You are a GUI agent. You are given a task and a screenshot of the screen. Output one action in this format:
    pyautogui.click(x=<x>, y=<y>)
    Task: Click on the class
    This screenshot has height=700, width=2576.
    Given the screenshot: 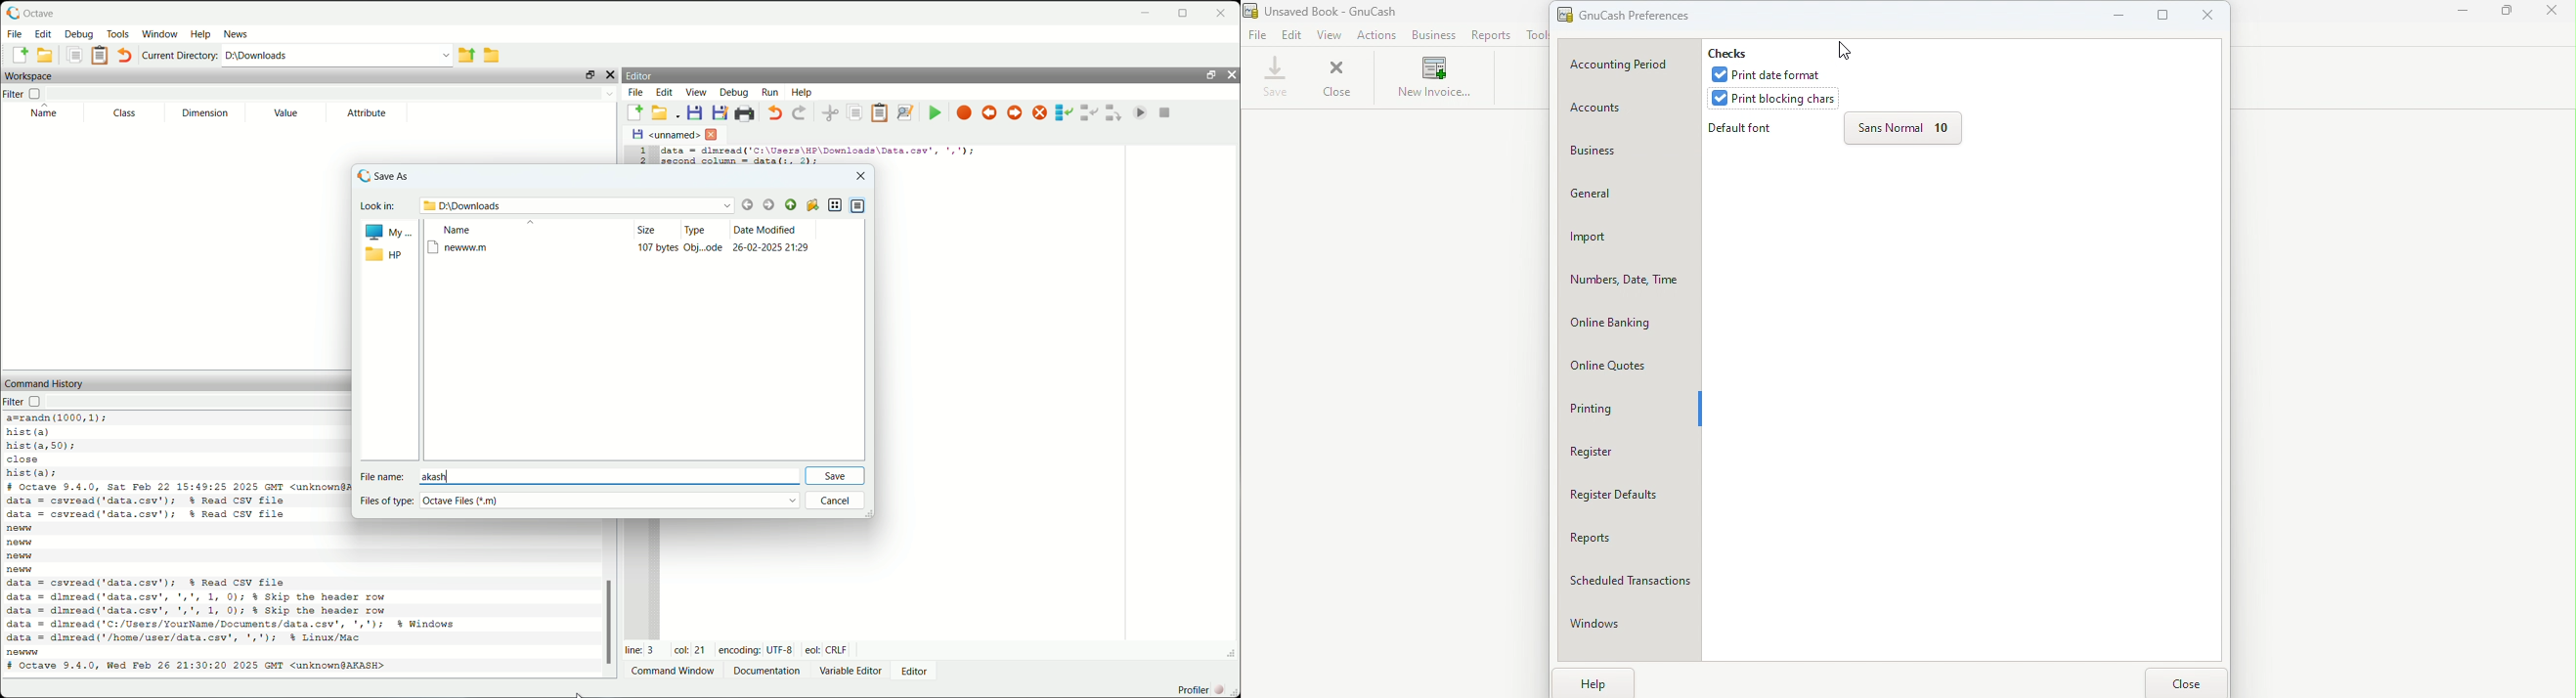 What is the action you would take?
    pyautogui.click(x=123, y=114)
    